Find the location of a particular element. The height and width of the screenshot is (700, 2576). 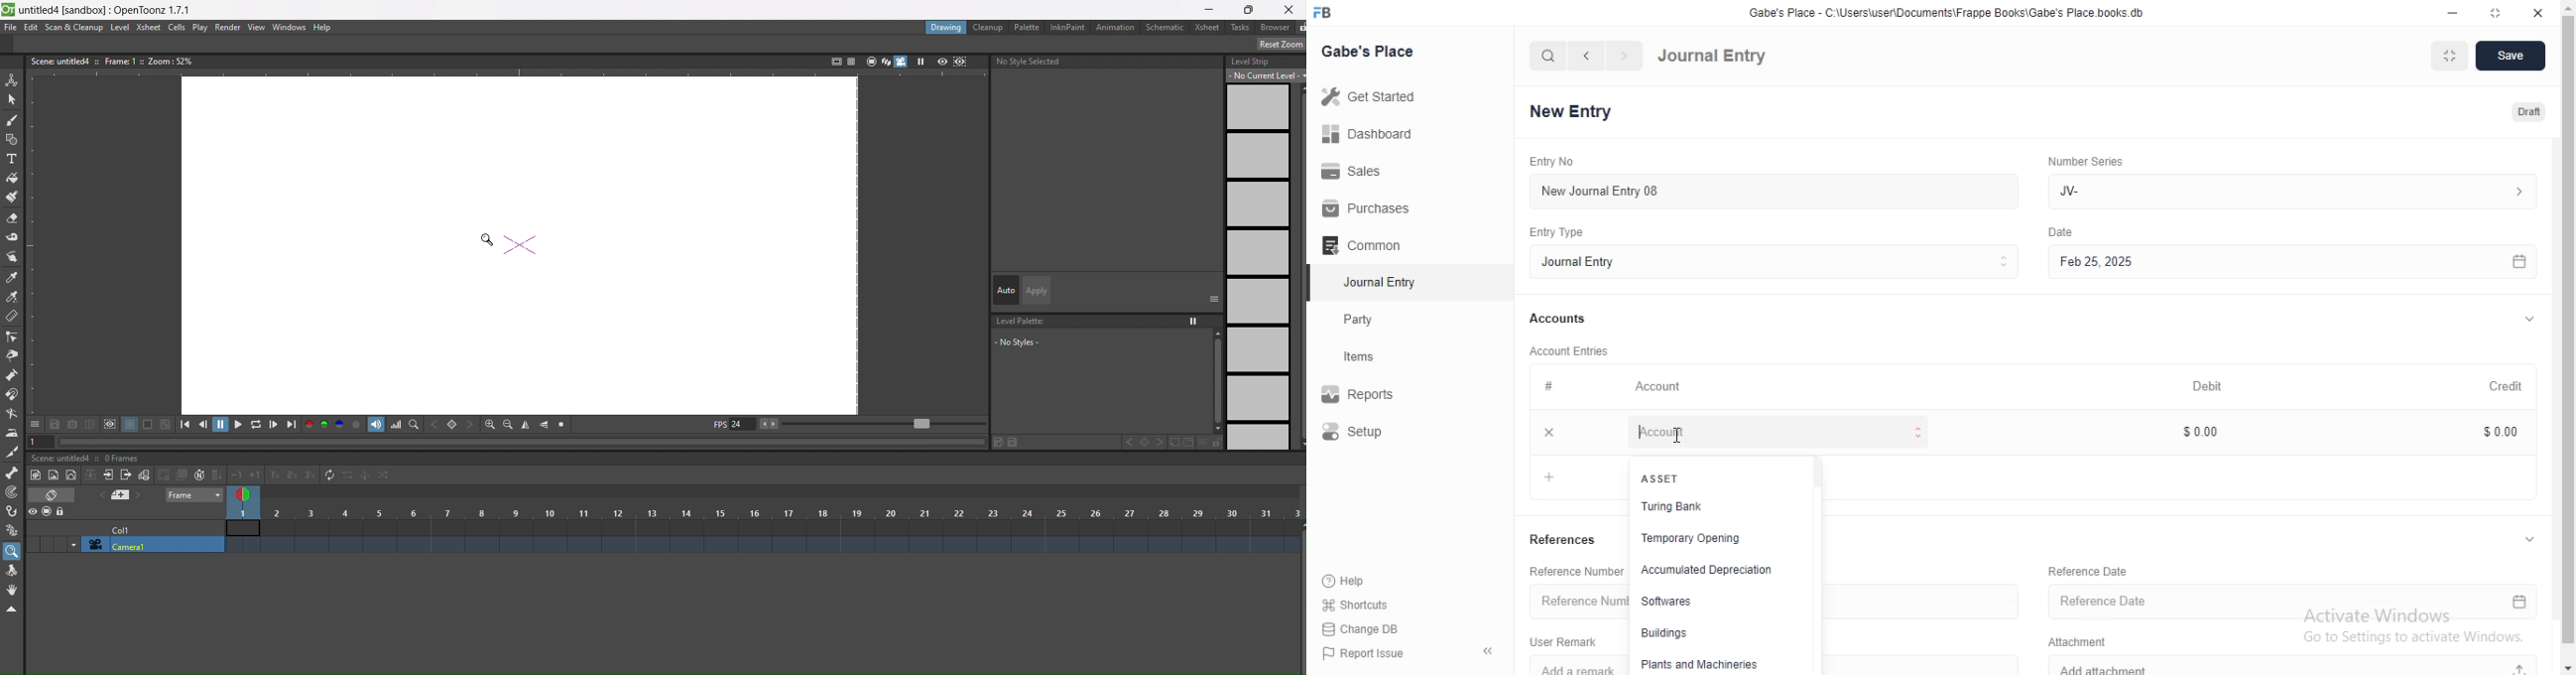

close is located at coordinates (2537, 12).